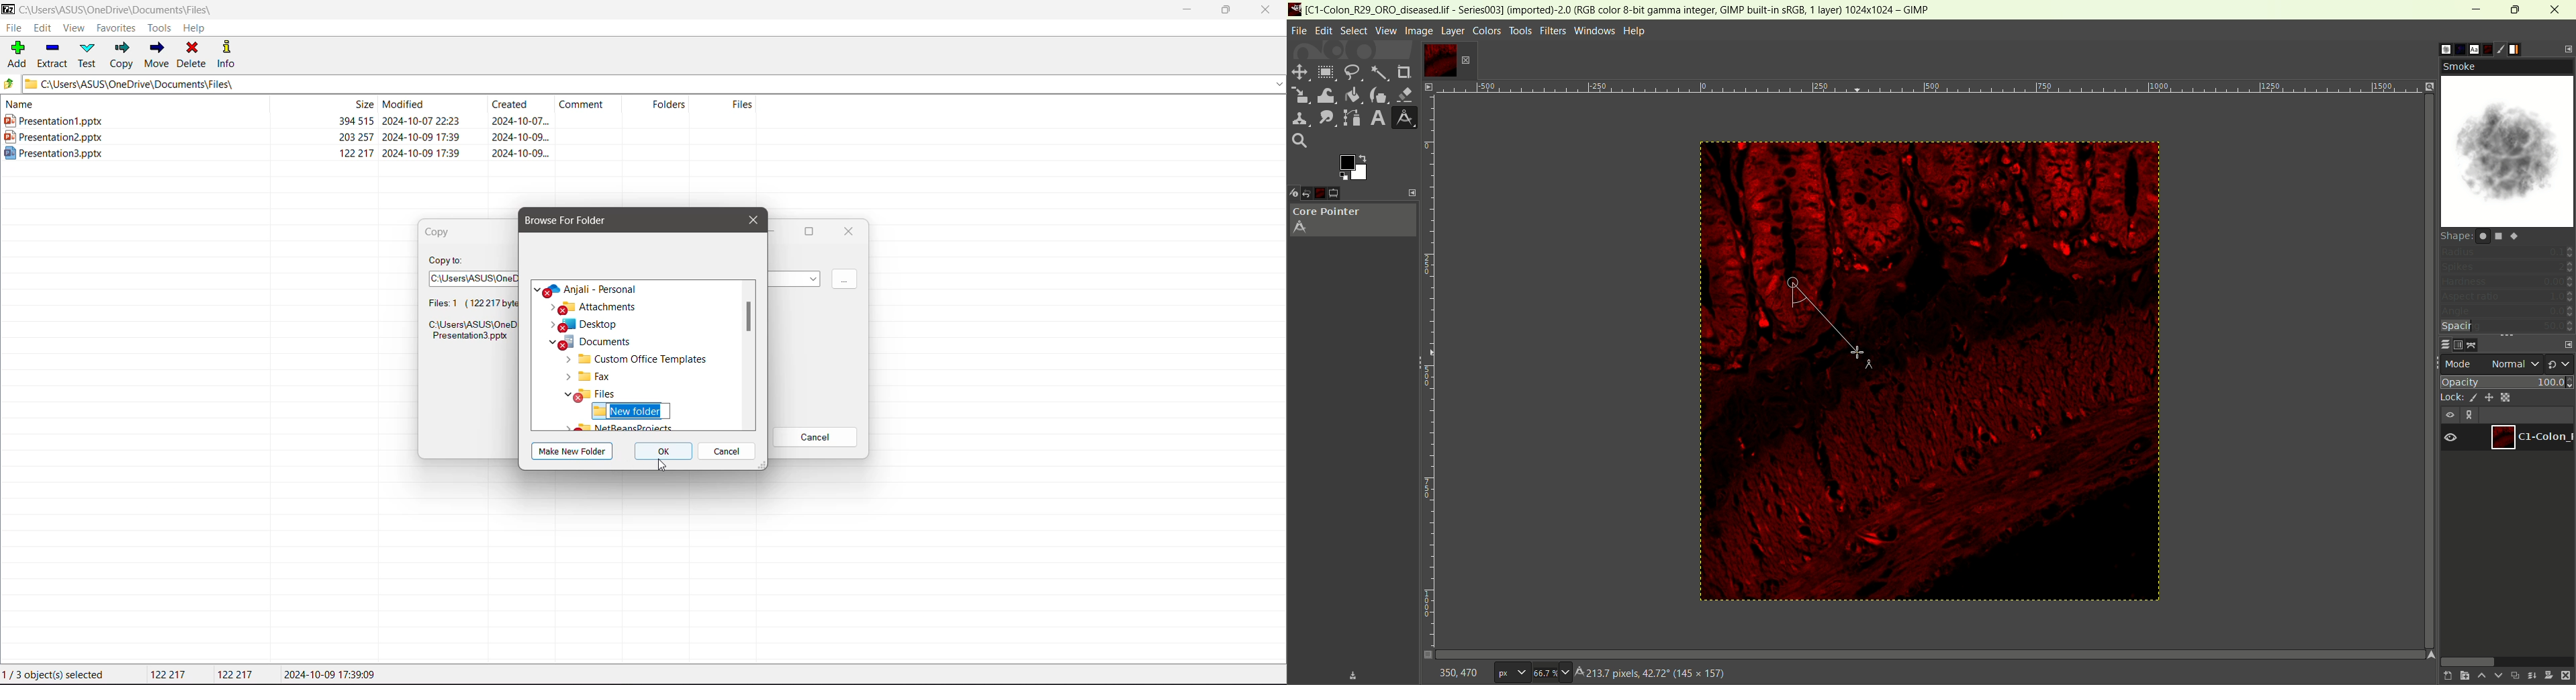  What do you see at coordinates (1377, 118) in the screenshot?
I see `text tool` at bounding box center [1377, 118].